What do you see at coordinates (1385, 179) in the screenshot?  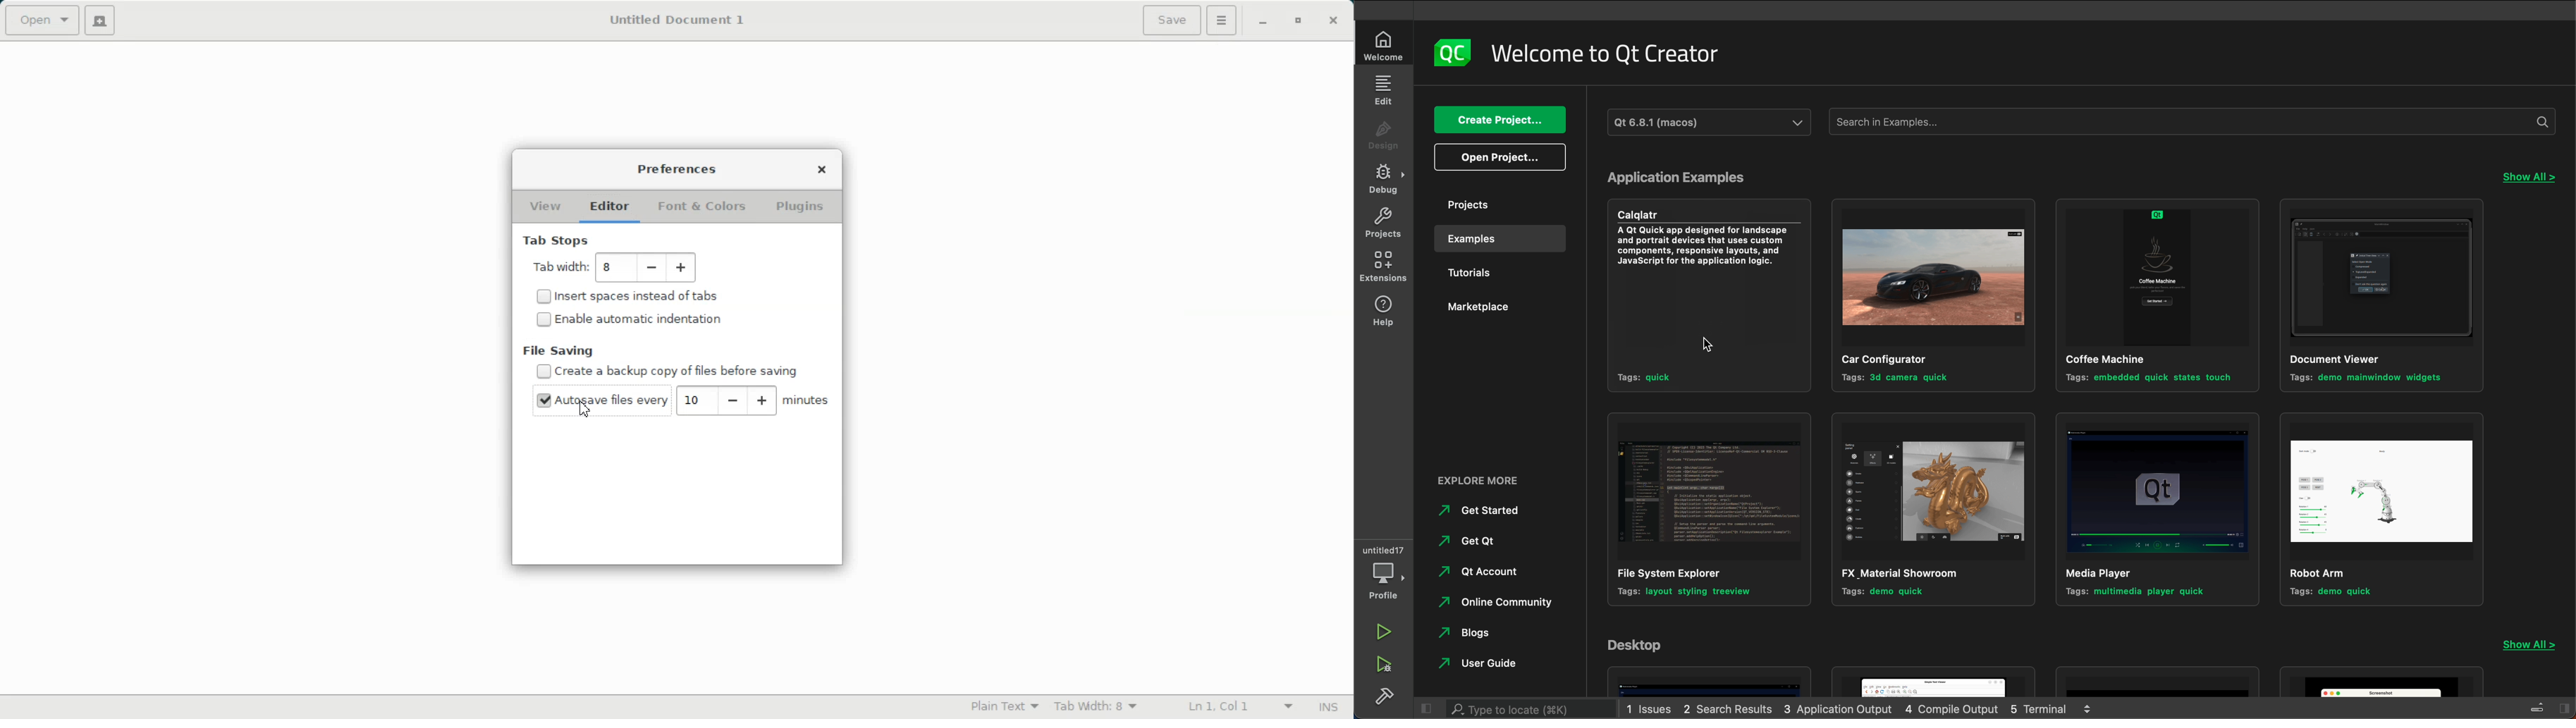 I see `debug` at bounding box center [1385, 179].